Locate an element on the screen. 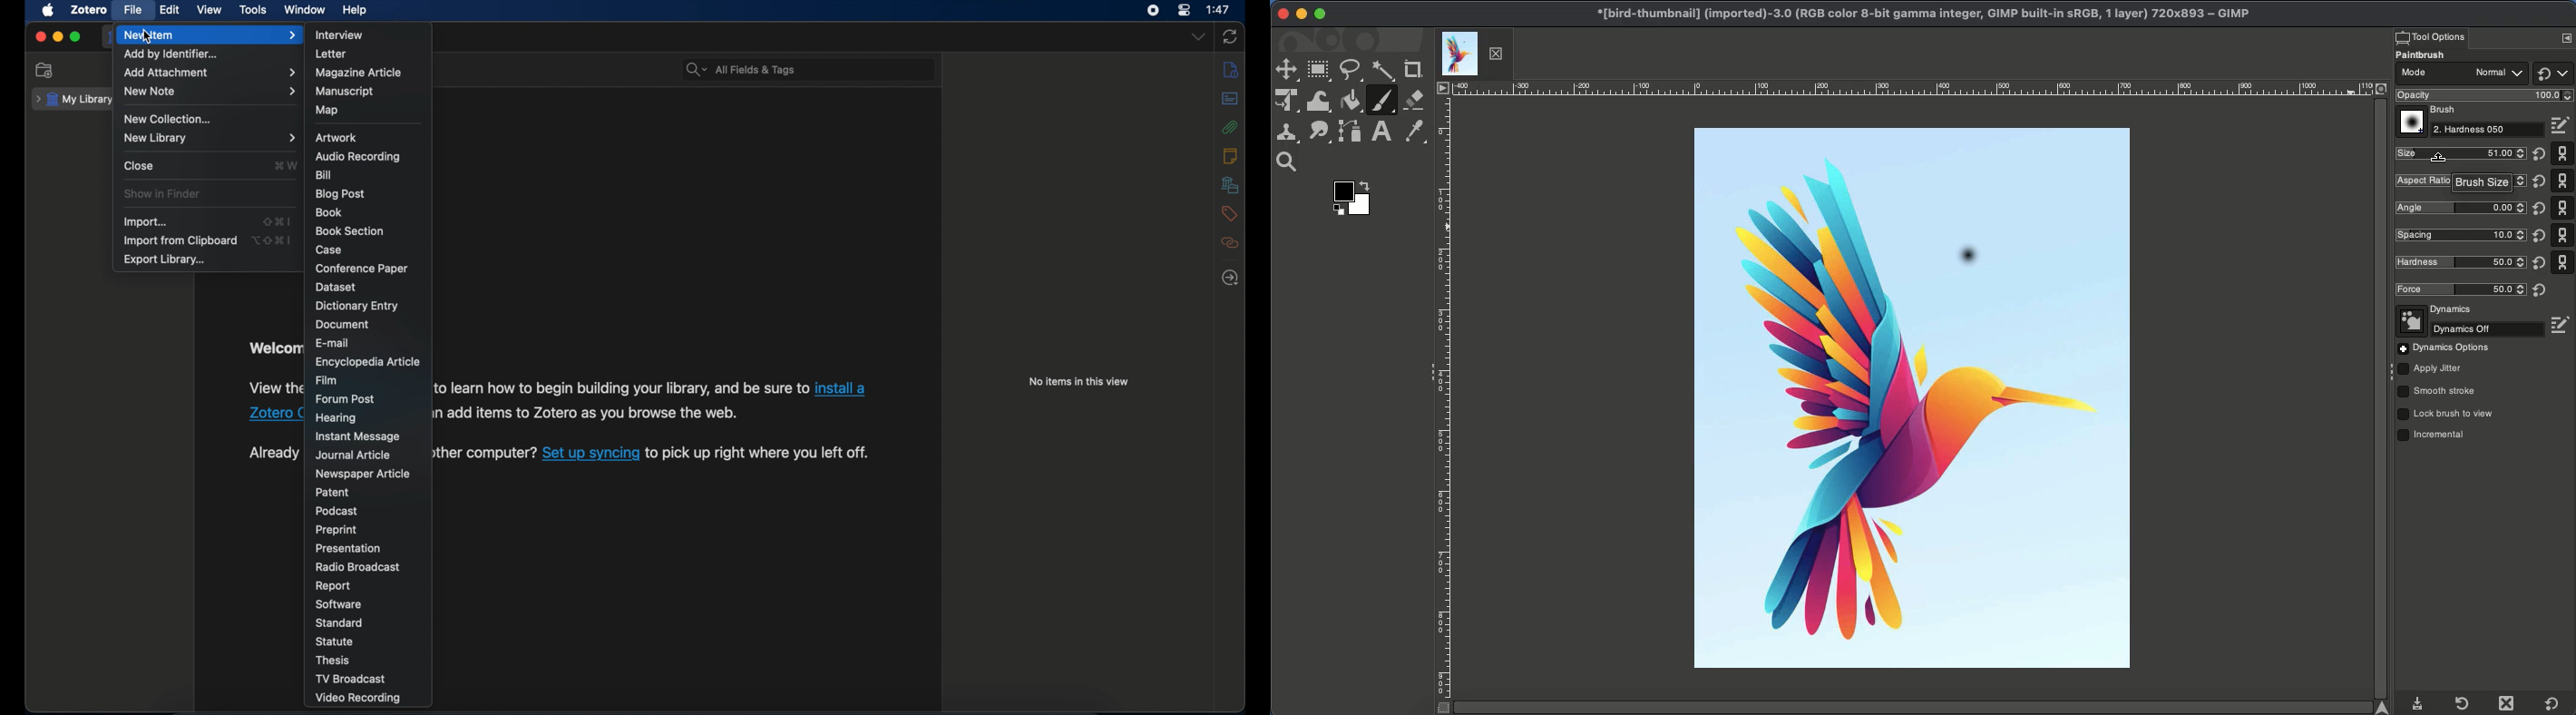  newspaper article is located at coordinates (362, 474).